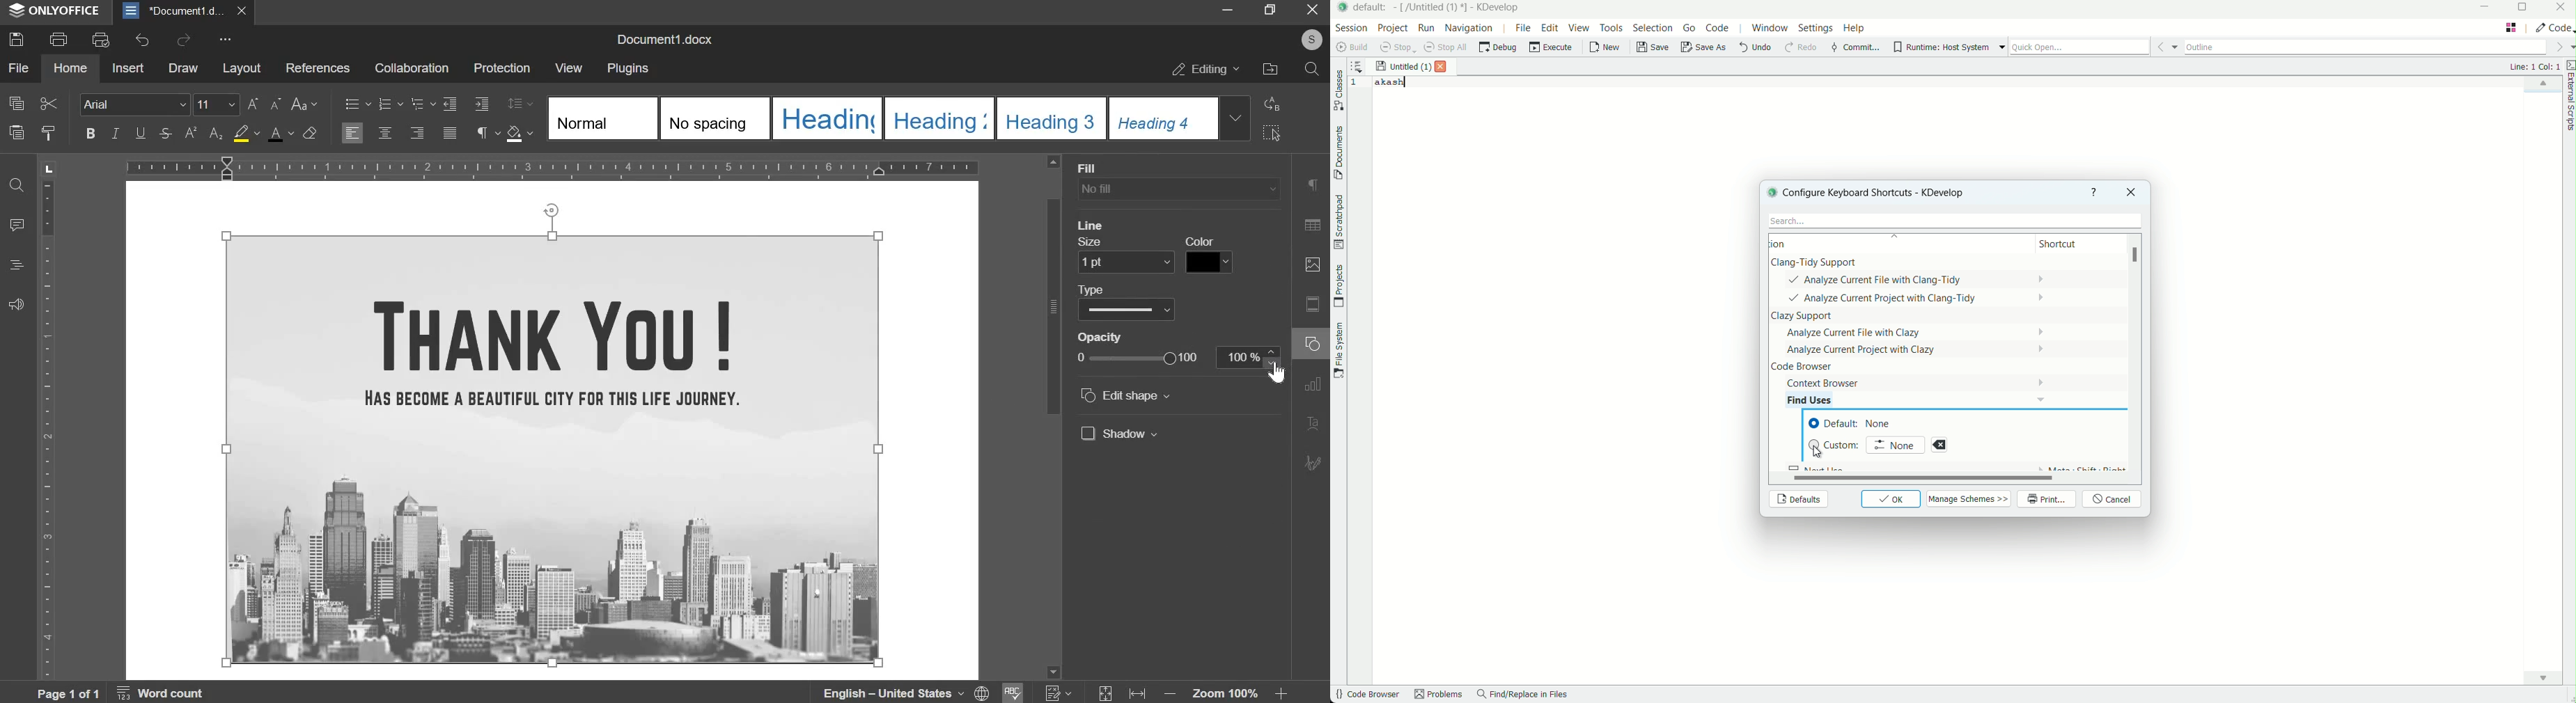 Image resolution: width=2576 pixels, height=728 pixels. Describe the element at coordinates (1310, 40) in the screenshot. I see `S` at that location.